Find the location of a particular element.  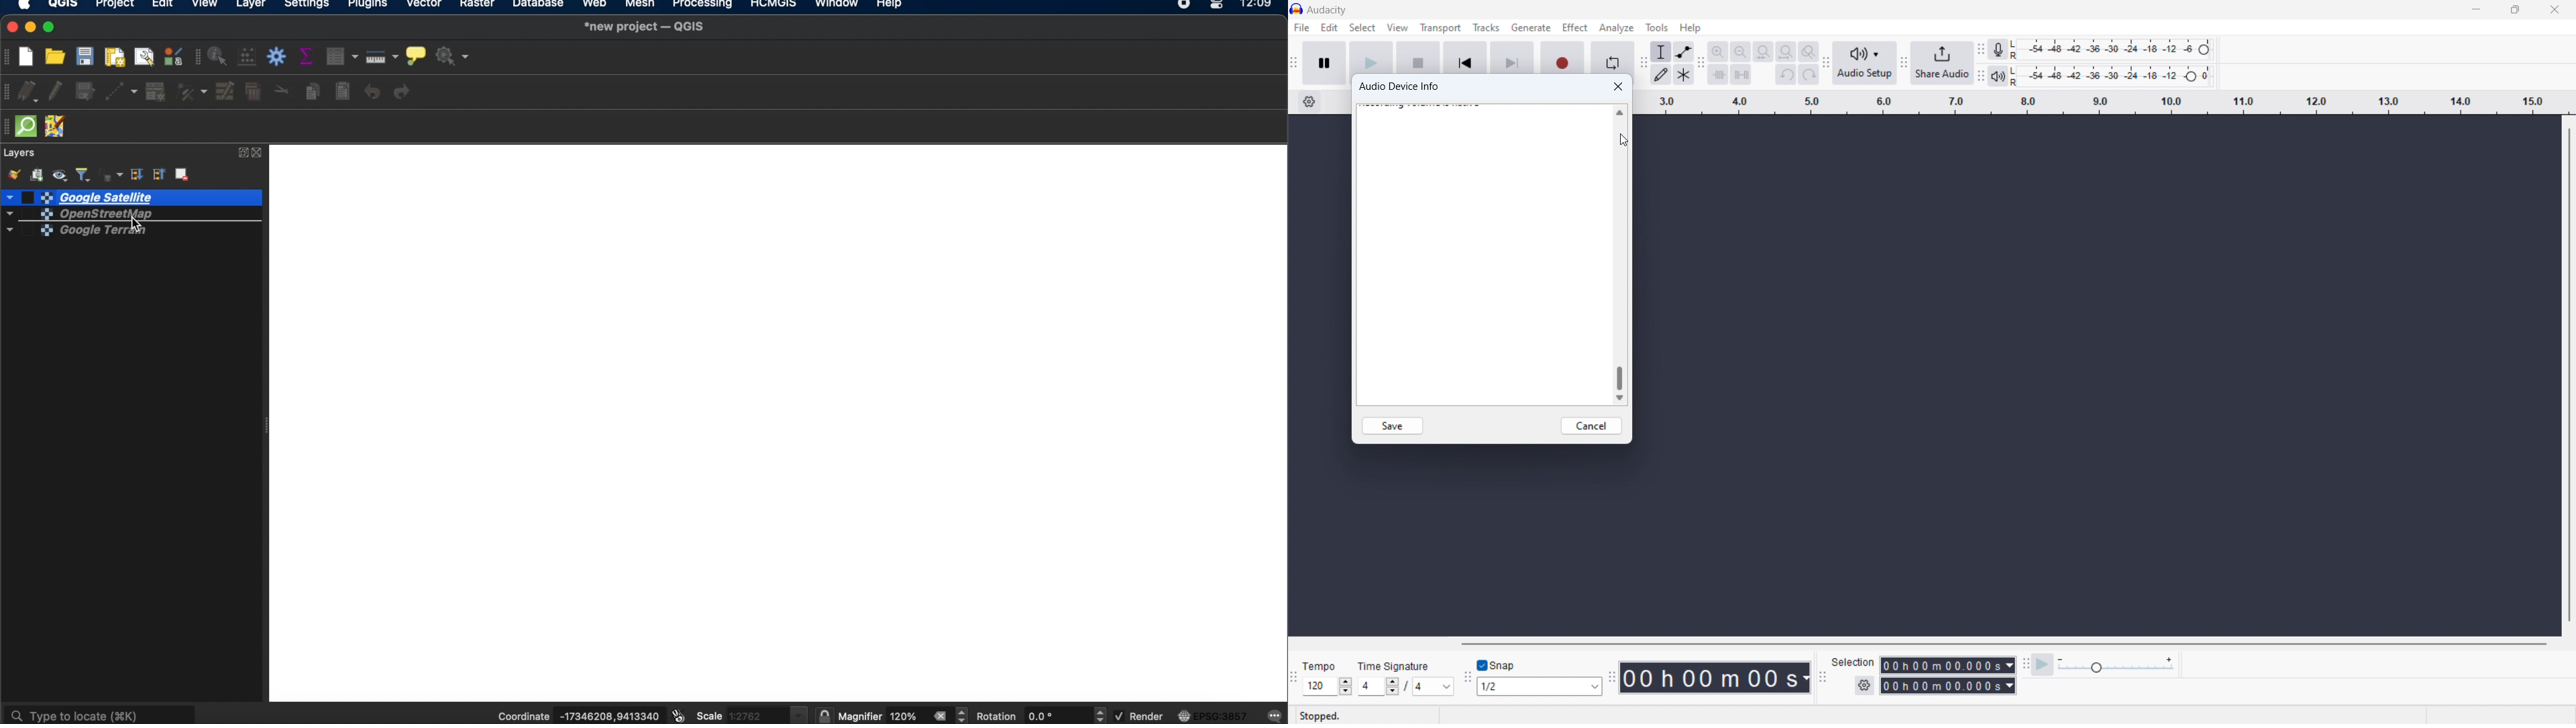

new print layout is located at coordinates (116, 56).